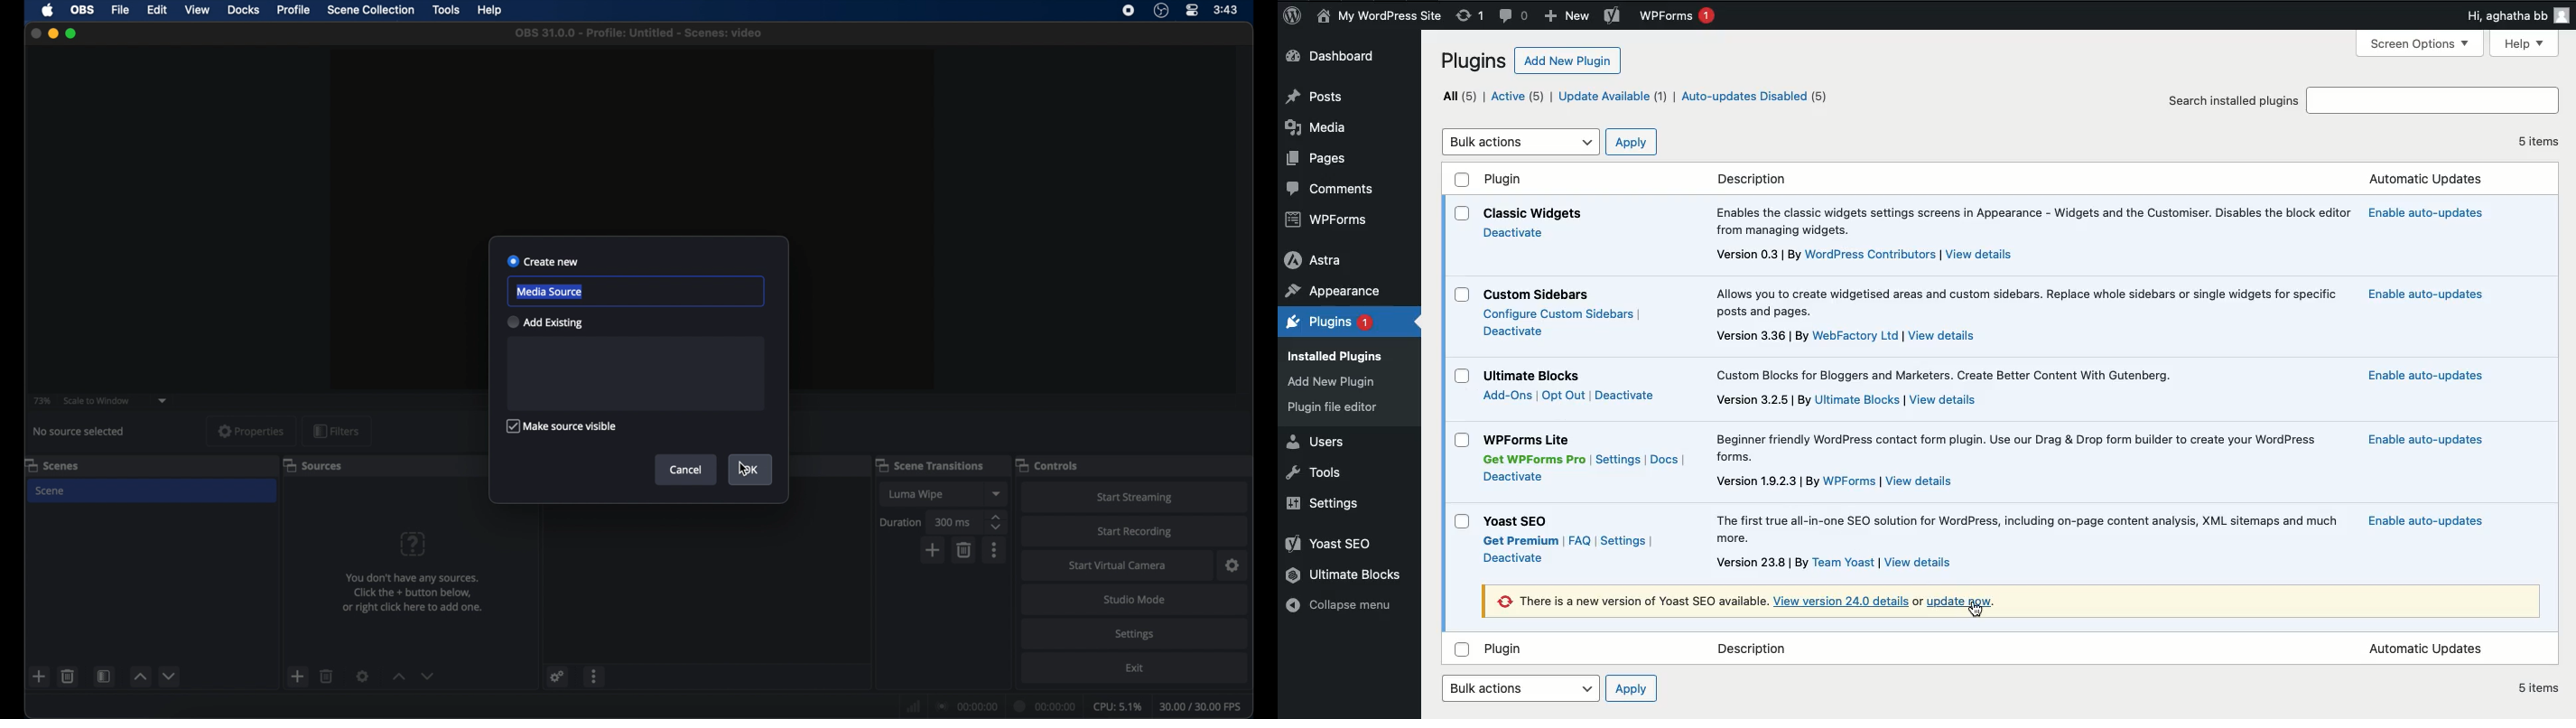 The height and width of the screenshot is (728, 2576). Describe the element at coordinates (1613, 97) in the screenshot. I see `Update available` at that location.